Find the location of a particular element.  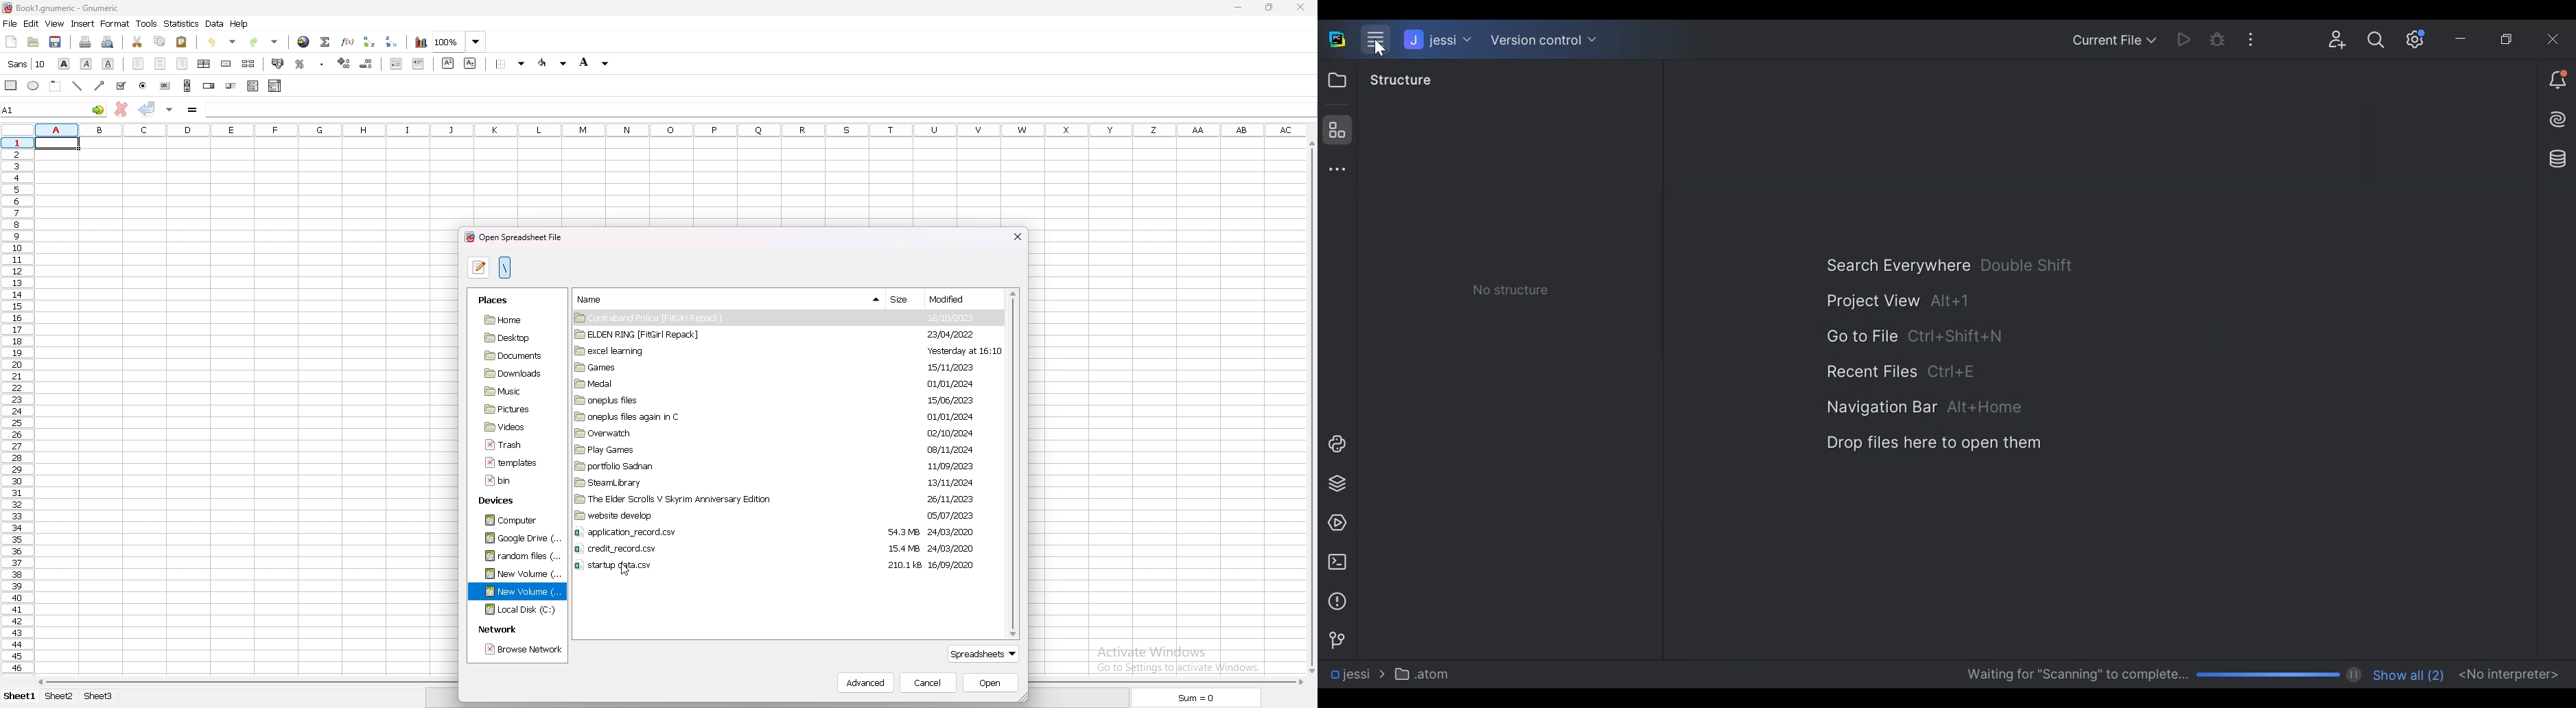

folder is located at coordinates (657, 515).